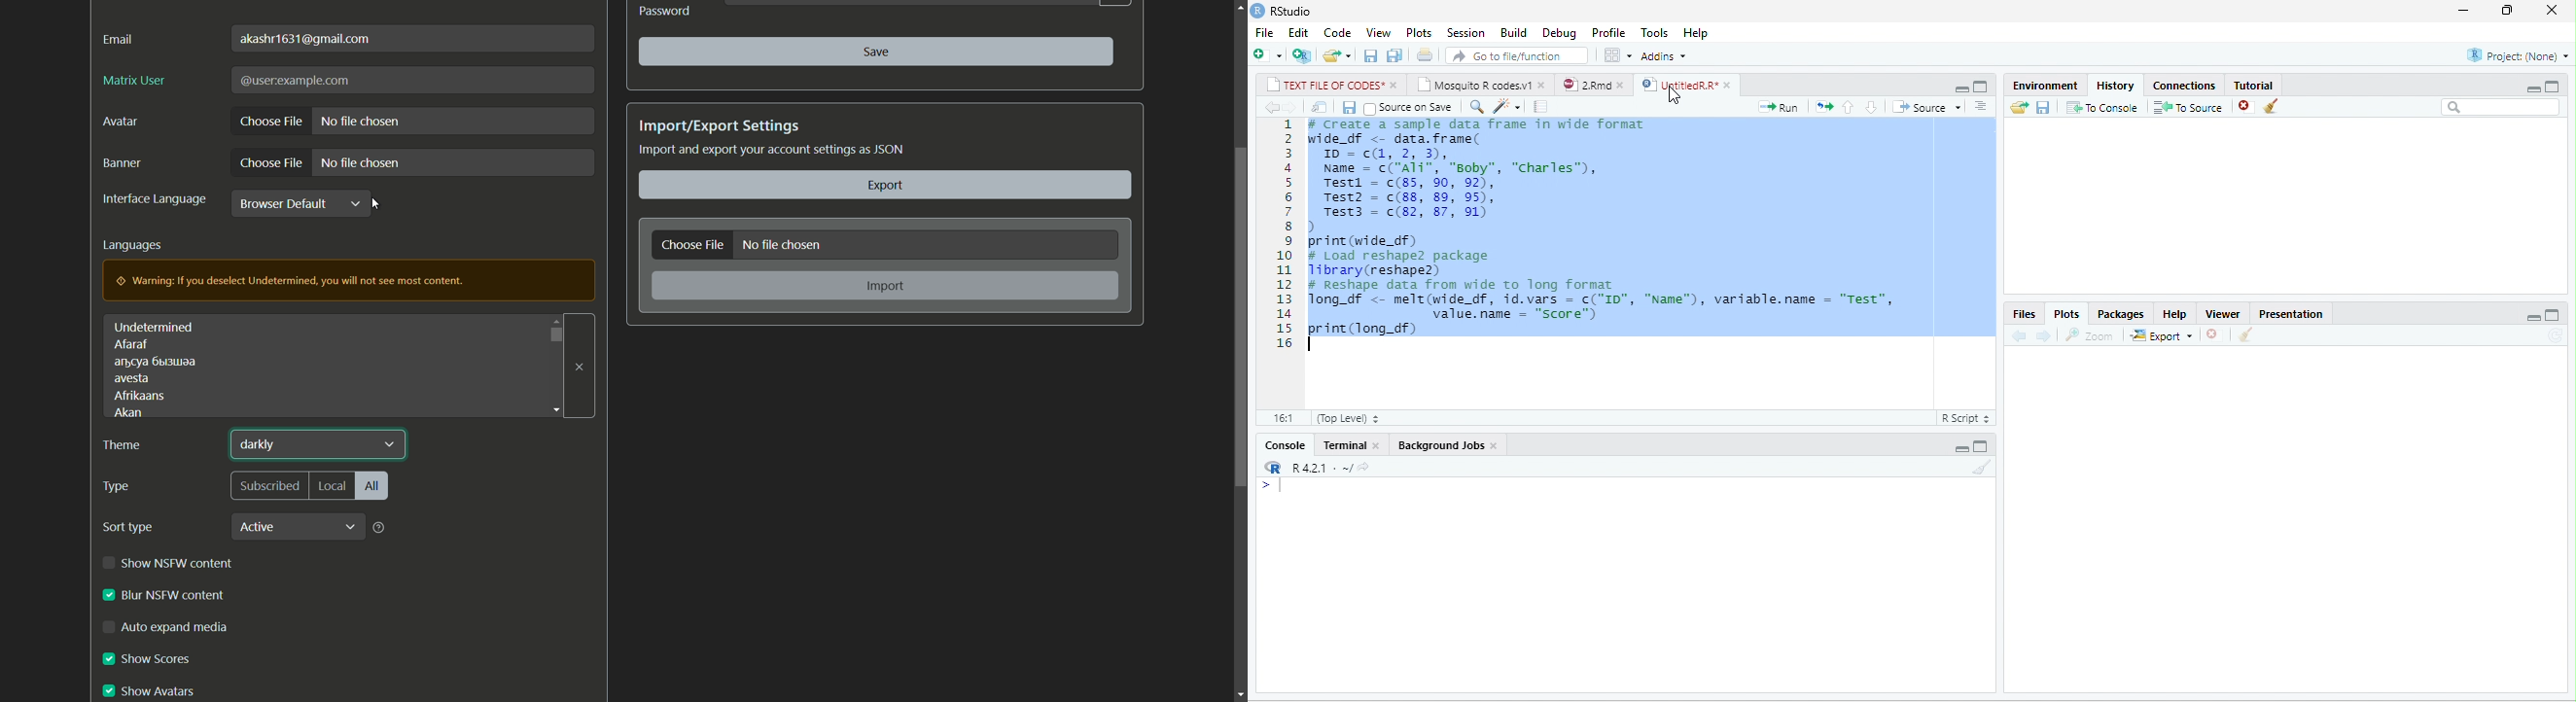  Describe the element at coordinates (1285, 444) in the screenshot. I see `Console` at that location.